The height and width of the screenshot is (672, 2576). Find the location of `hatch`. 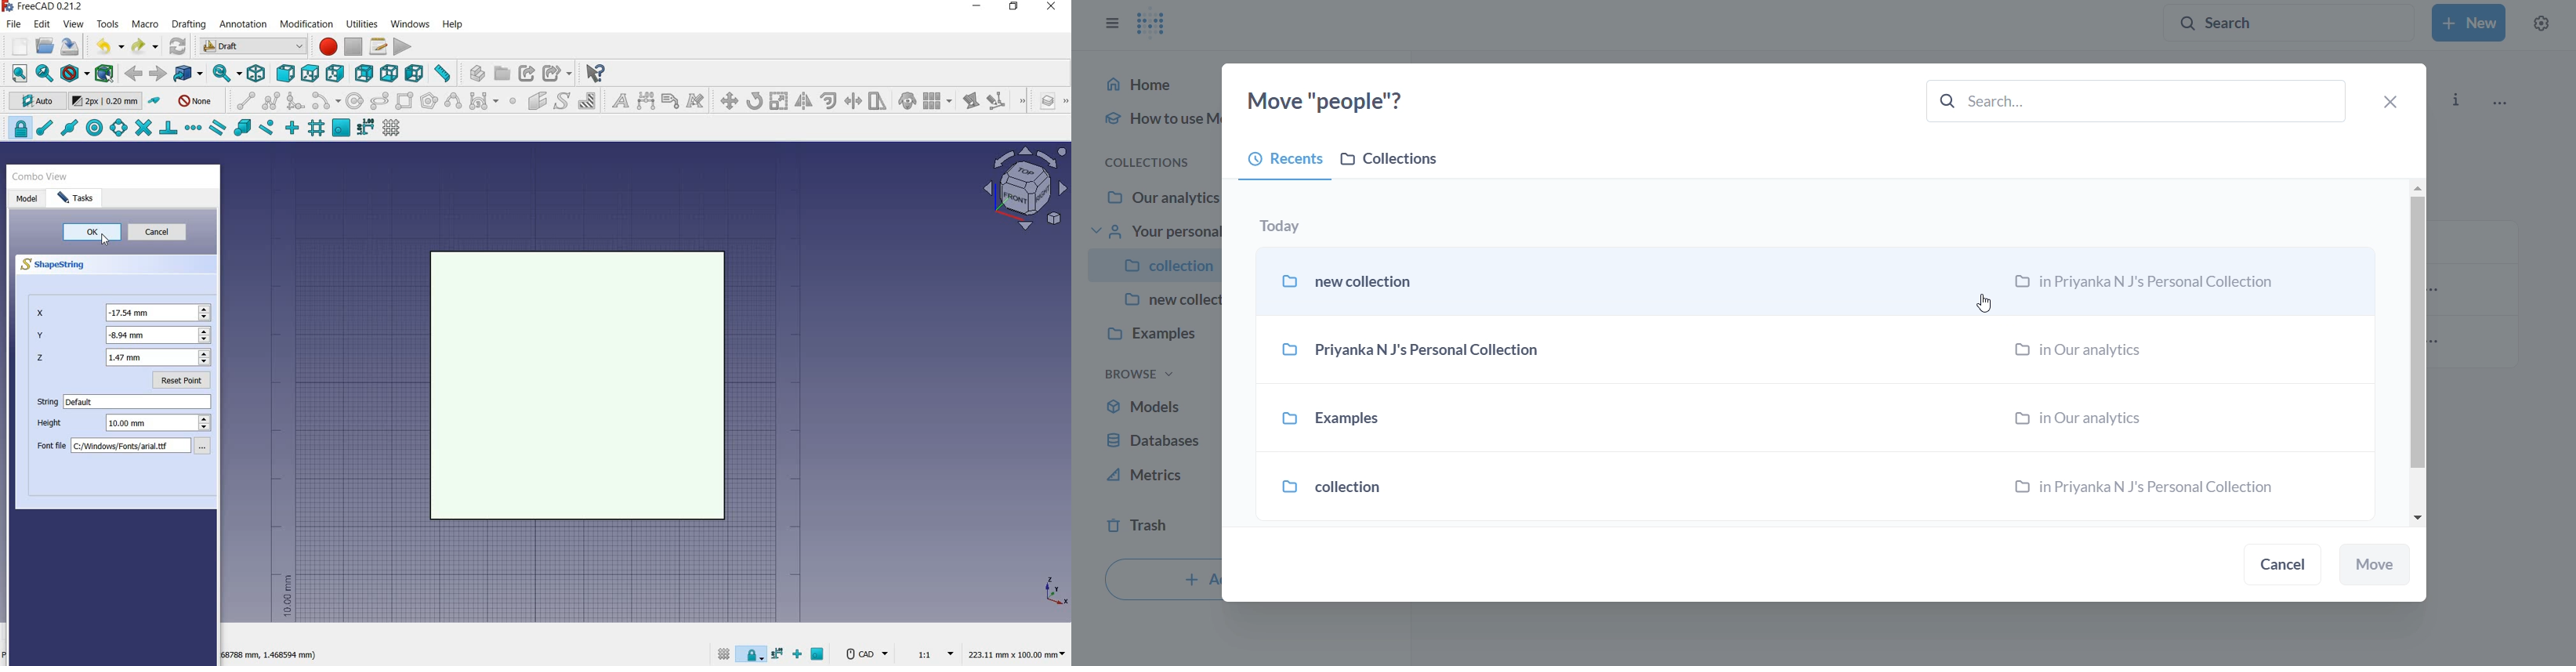

hatch is located at coordinates (588, 100).